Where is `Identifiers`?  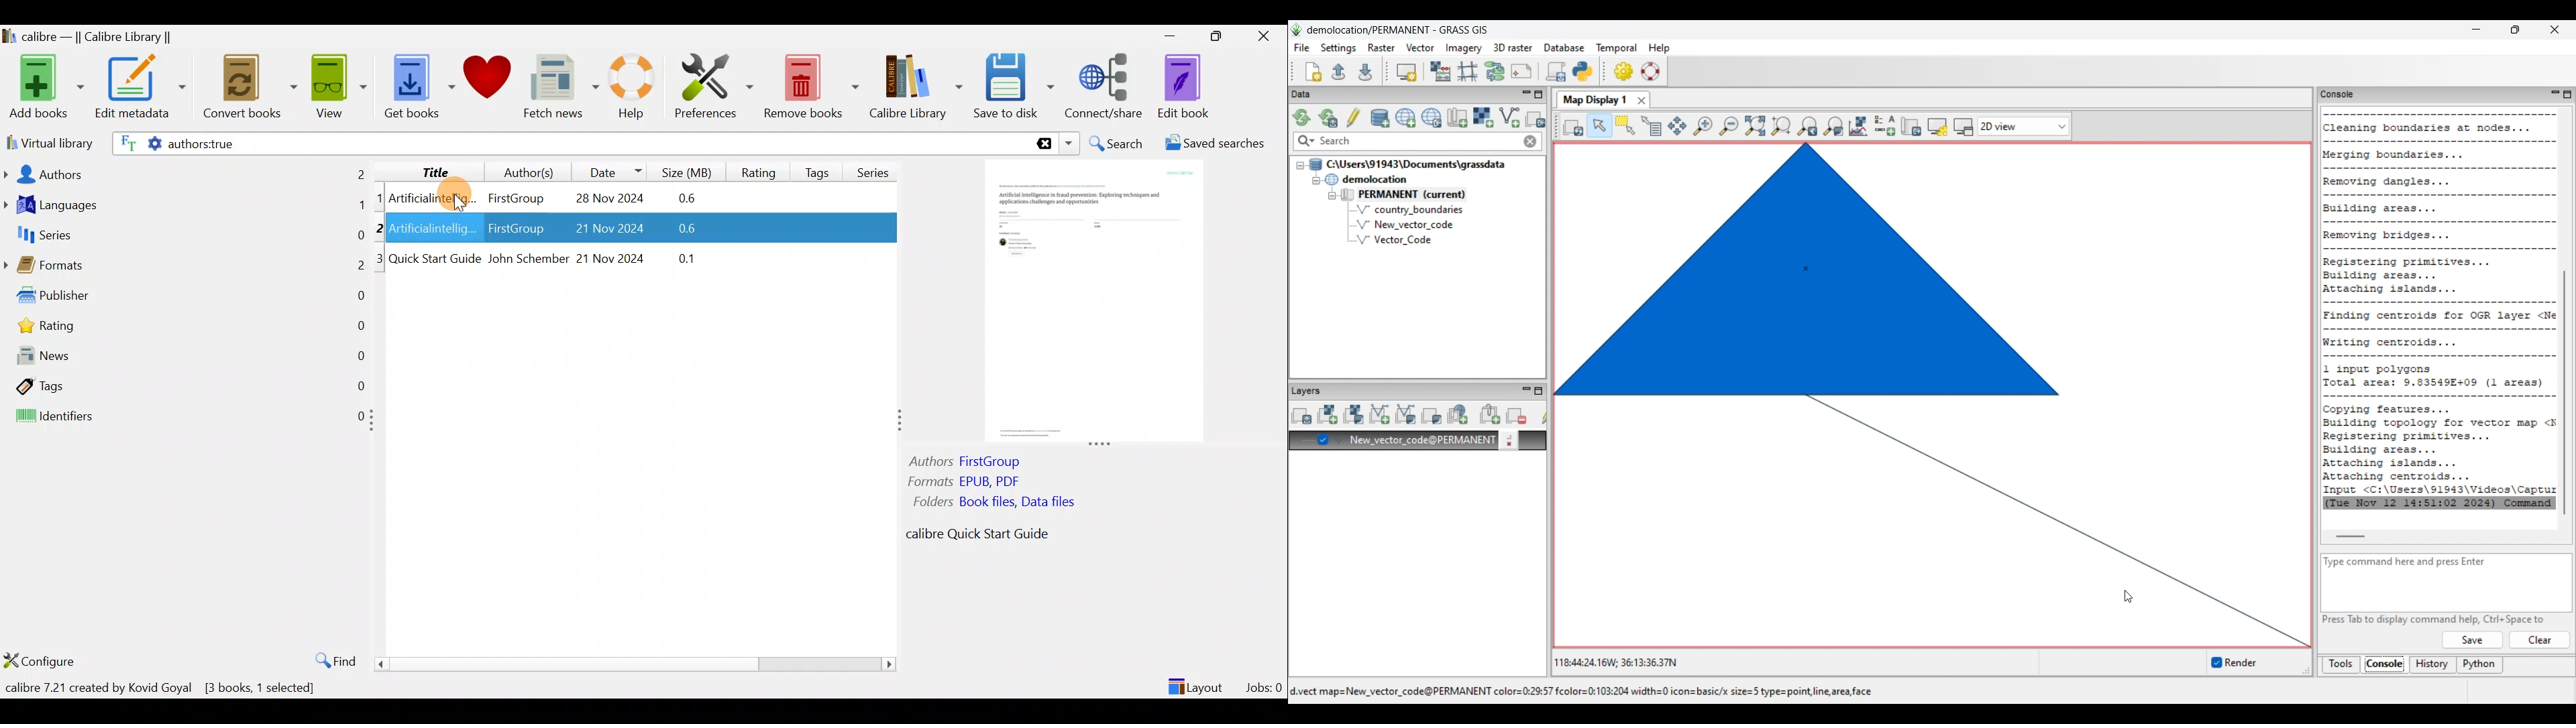
Identifiers is located at coordinates (182, 417).